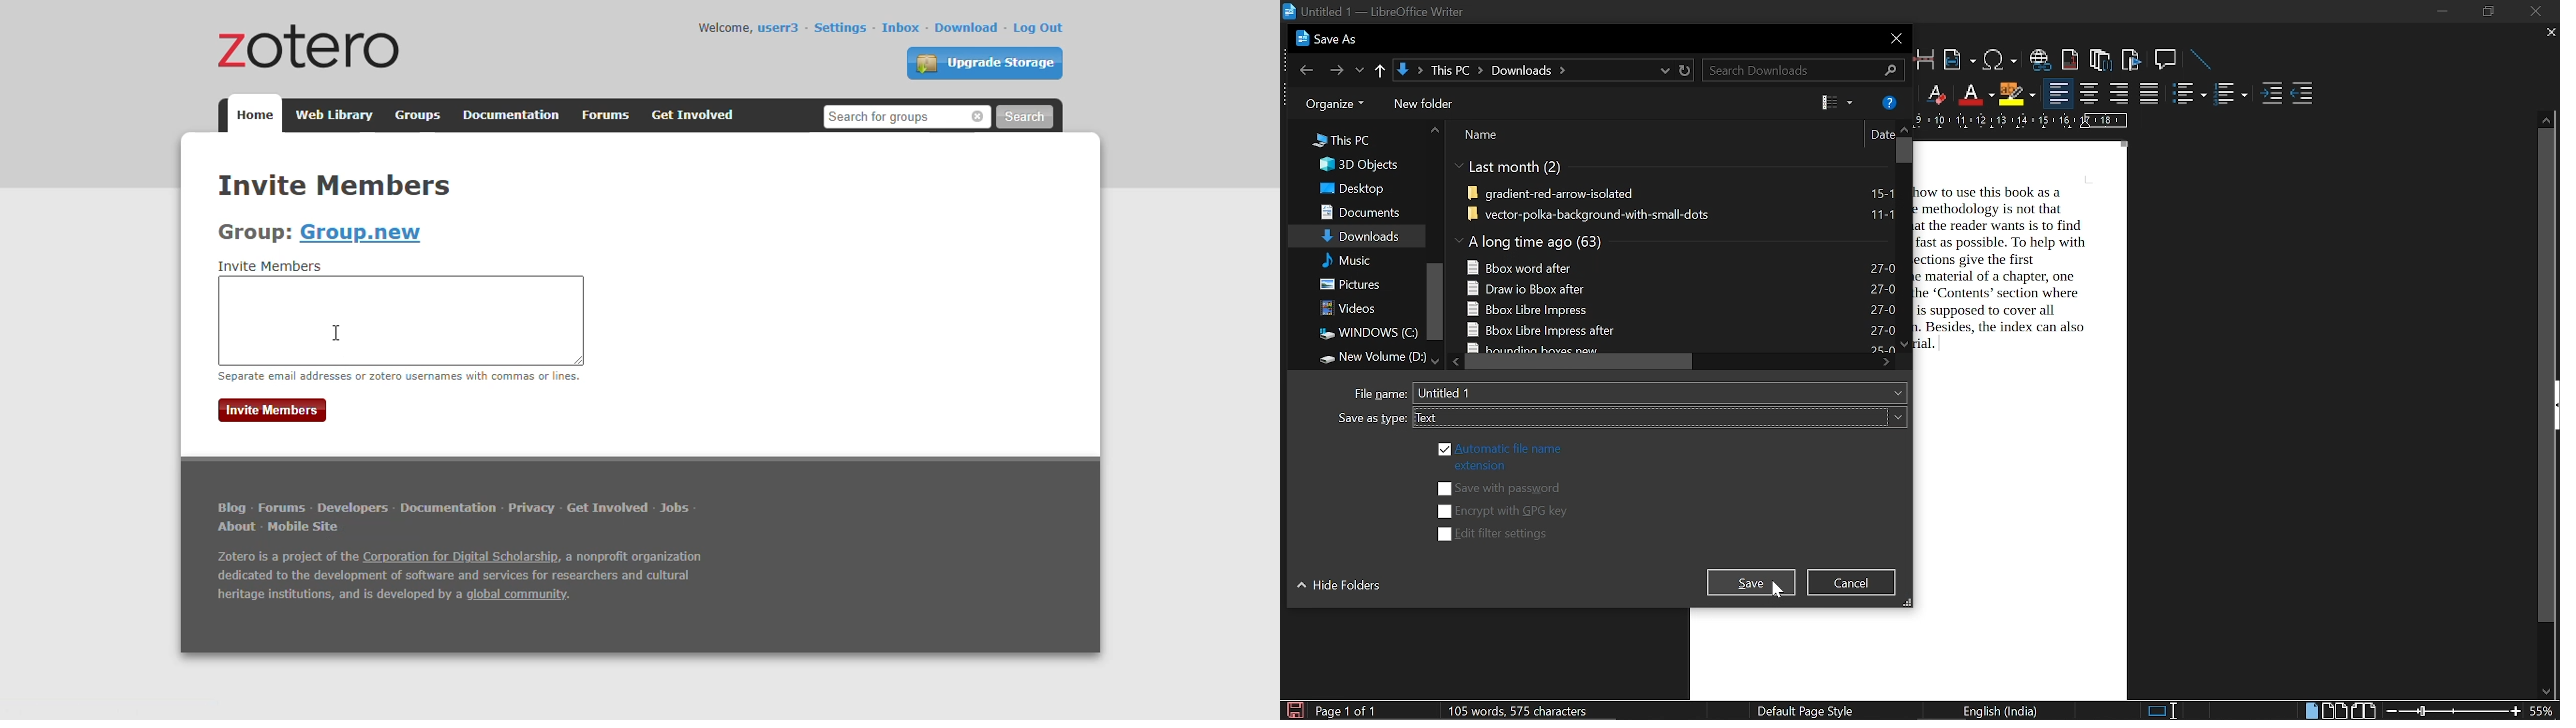 The width and height of the screenshot is (2576, 728). I want to click on separate email addresses or zotero usernames with commas or lines., so click(399, 376).